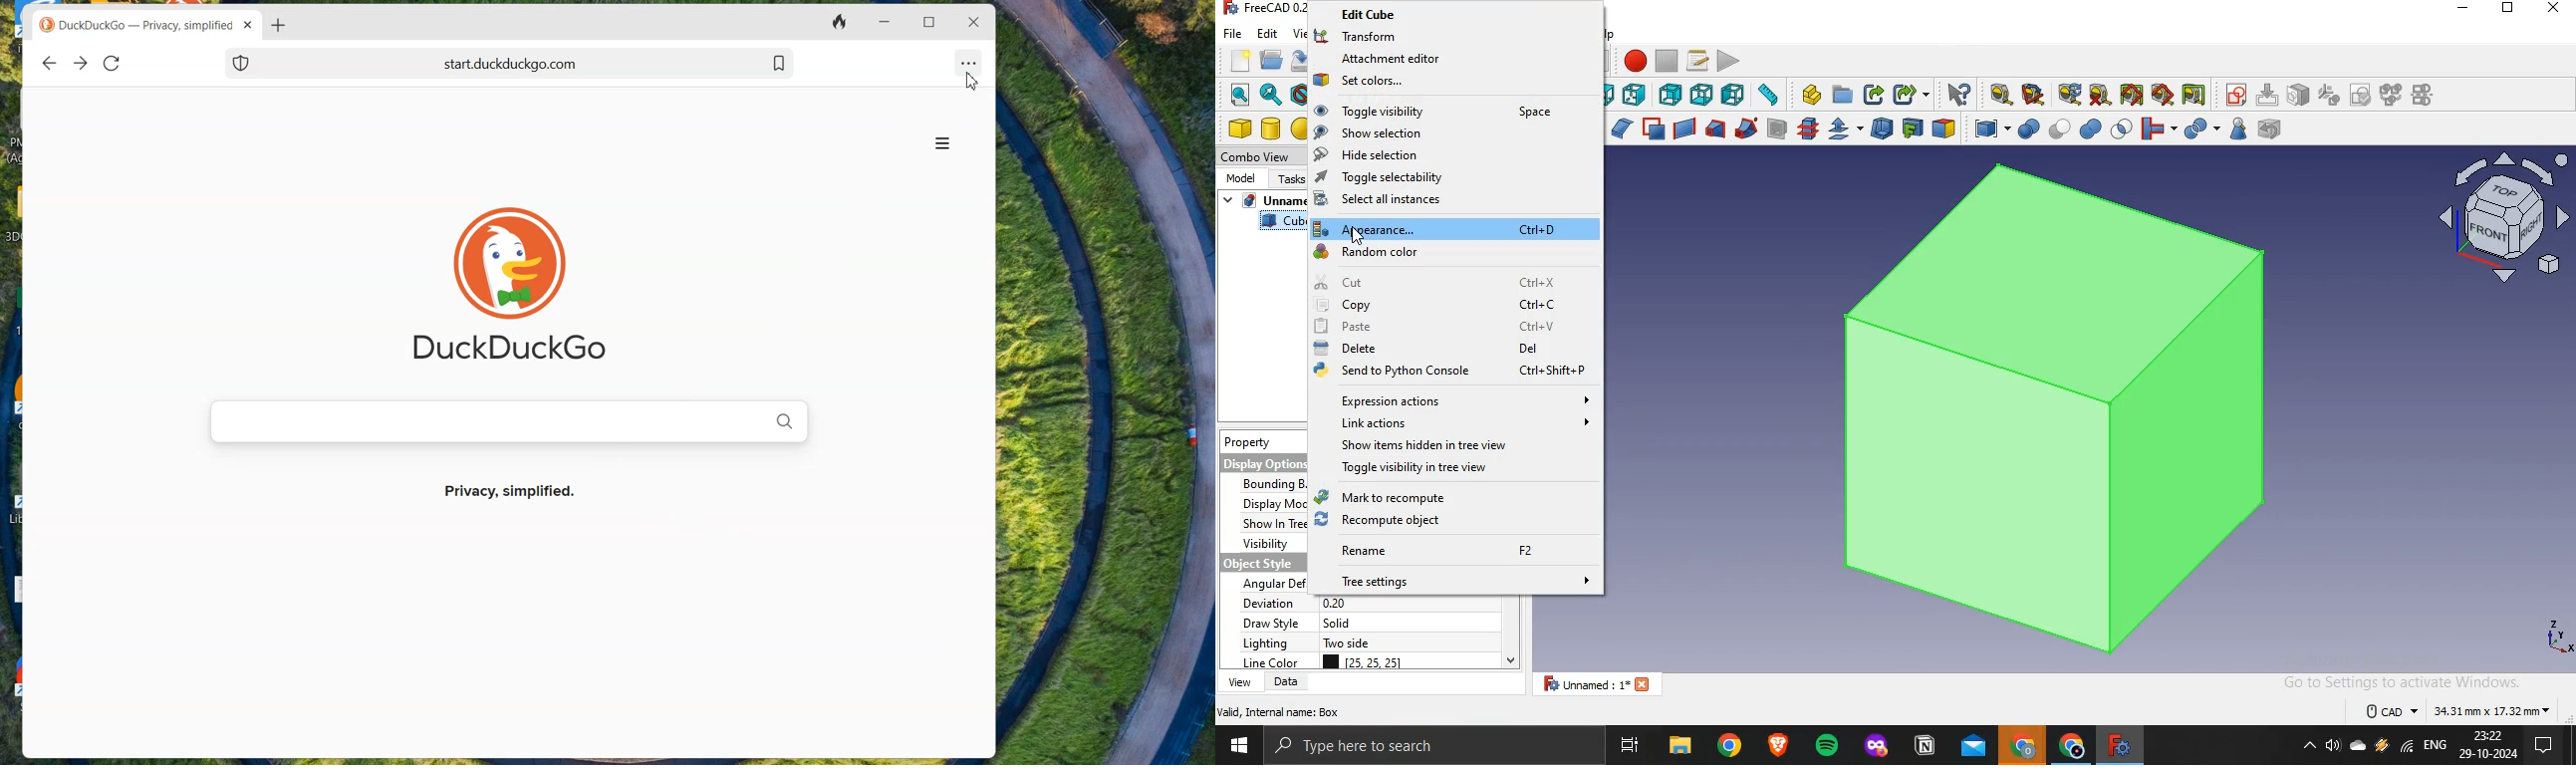  What do you see at coordinates (1746, 128) in the screenshot?
I see `sweep` at bounding box center [1746, 128].